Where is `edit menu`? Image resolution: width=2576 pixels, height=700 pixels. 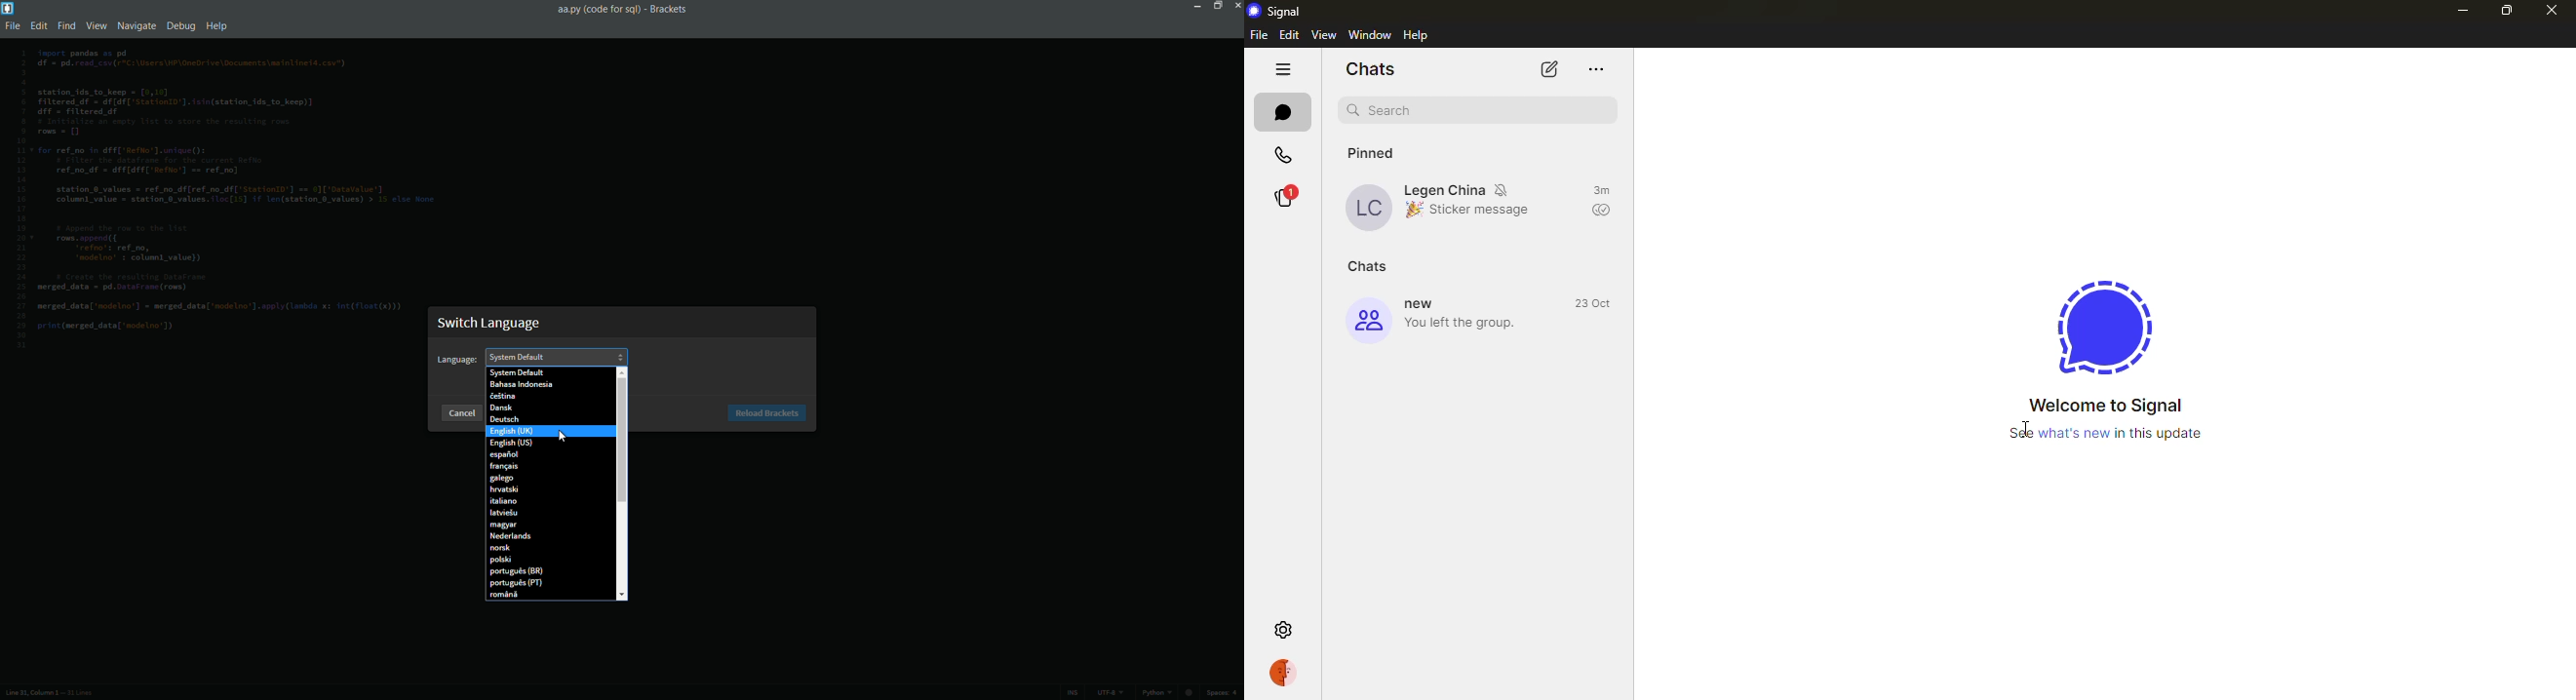
edit menu is located at coordinates (40, 27).